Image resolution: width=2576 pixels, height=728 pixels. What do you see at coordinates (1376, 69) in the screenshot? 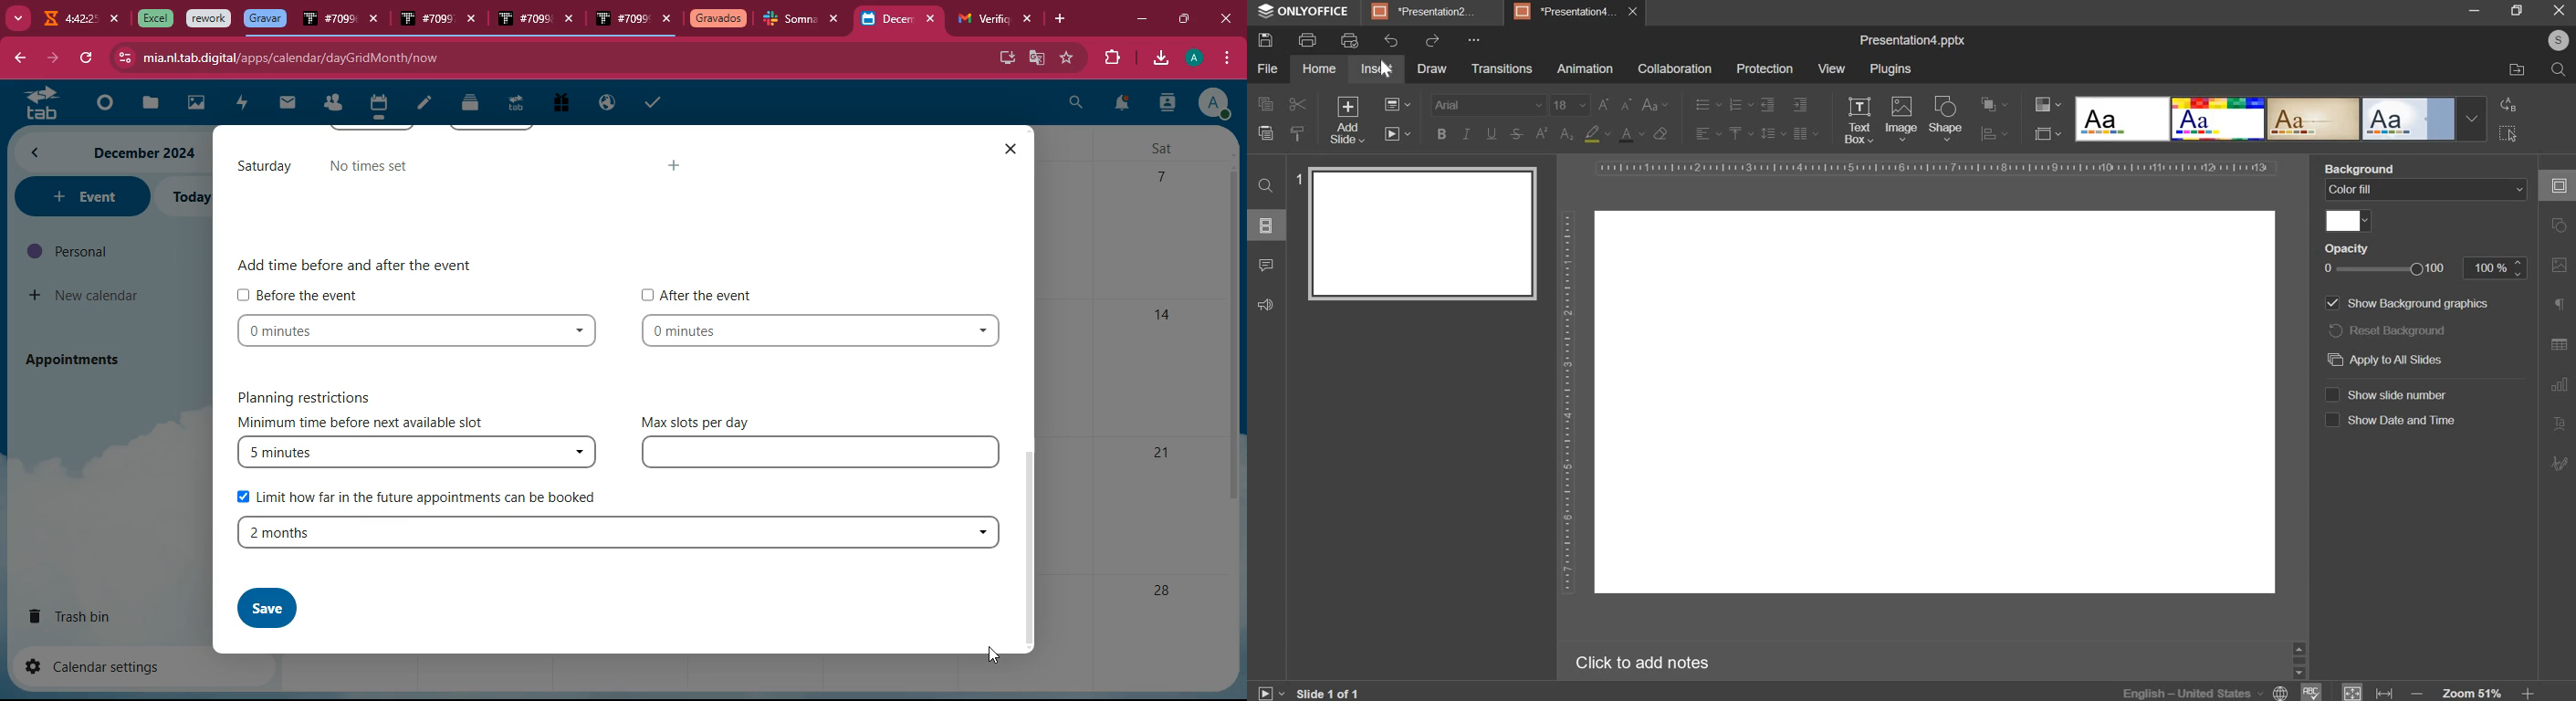
I see `insert` at bounding box center [1376, 69].